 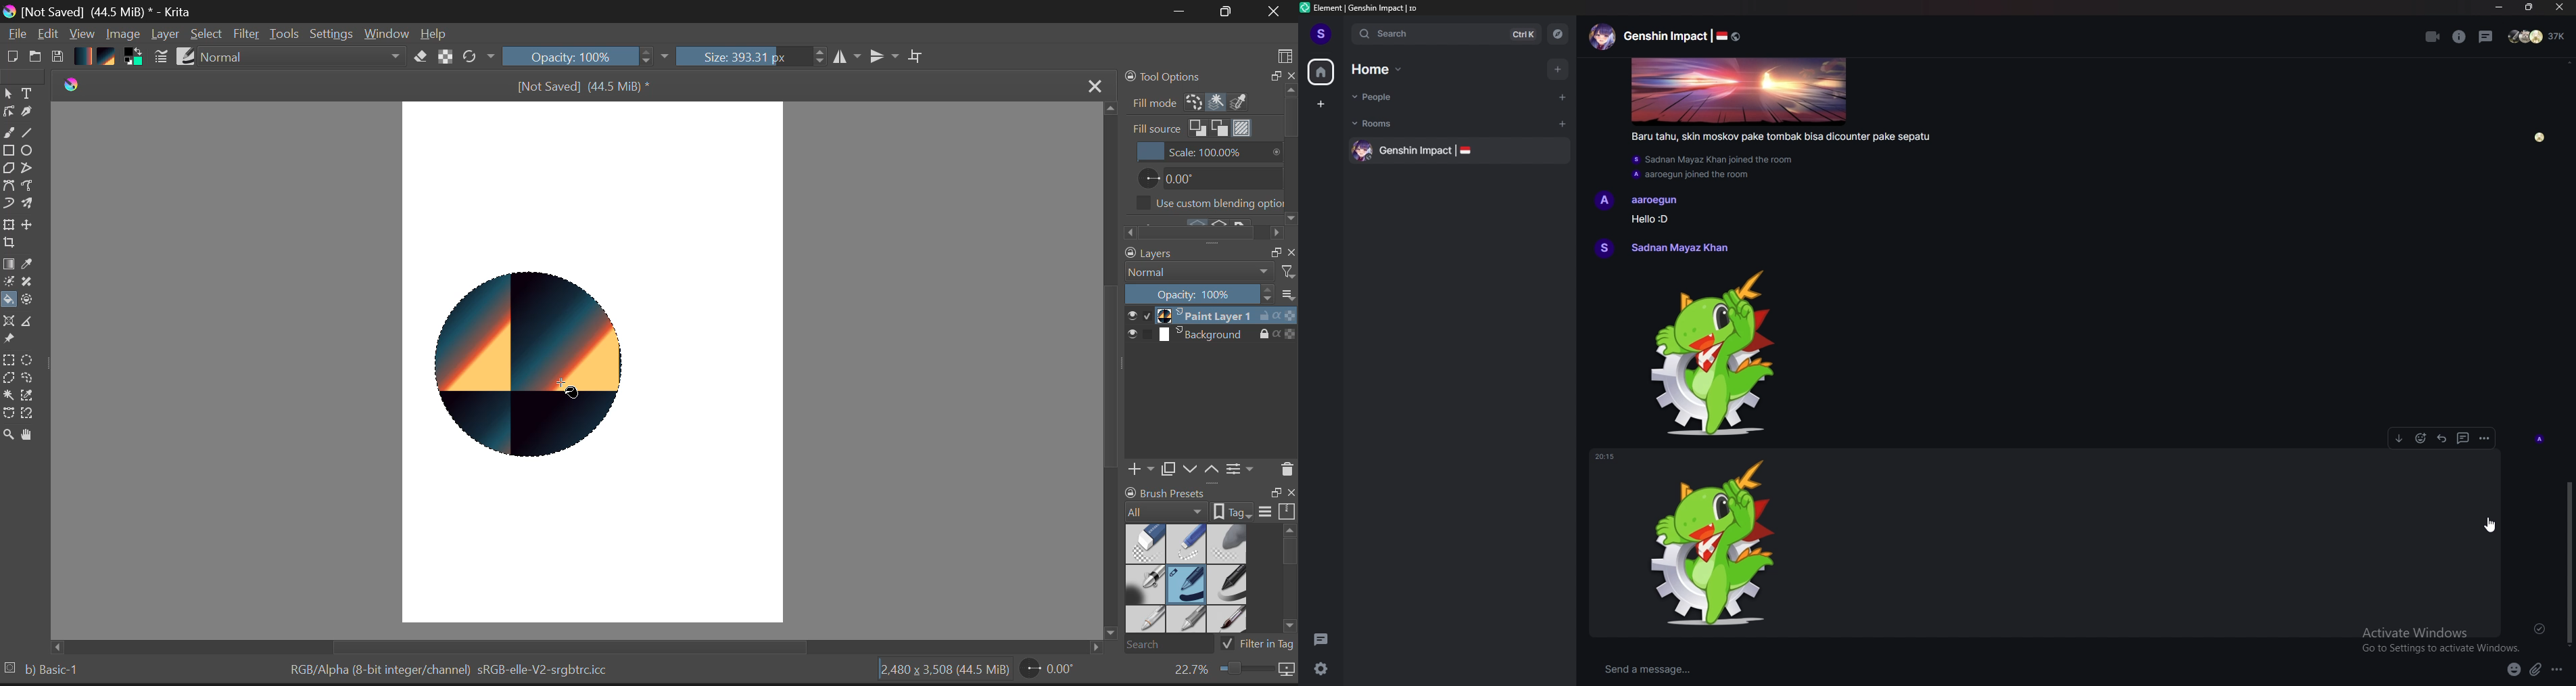 I want to click on reply, so click(x=2442, y=439).